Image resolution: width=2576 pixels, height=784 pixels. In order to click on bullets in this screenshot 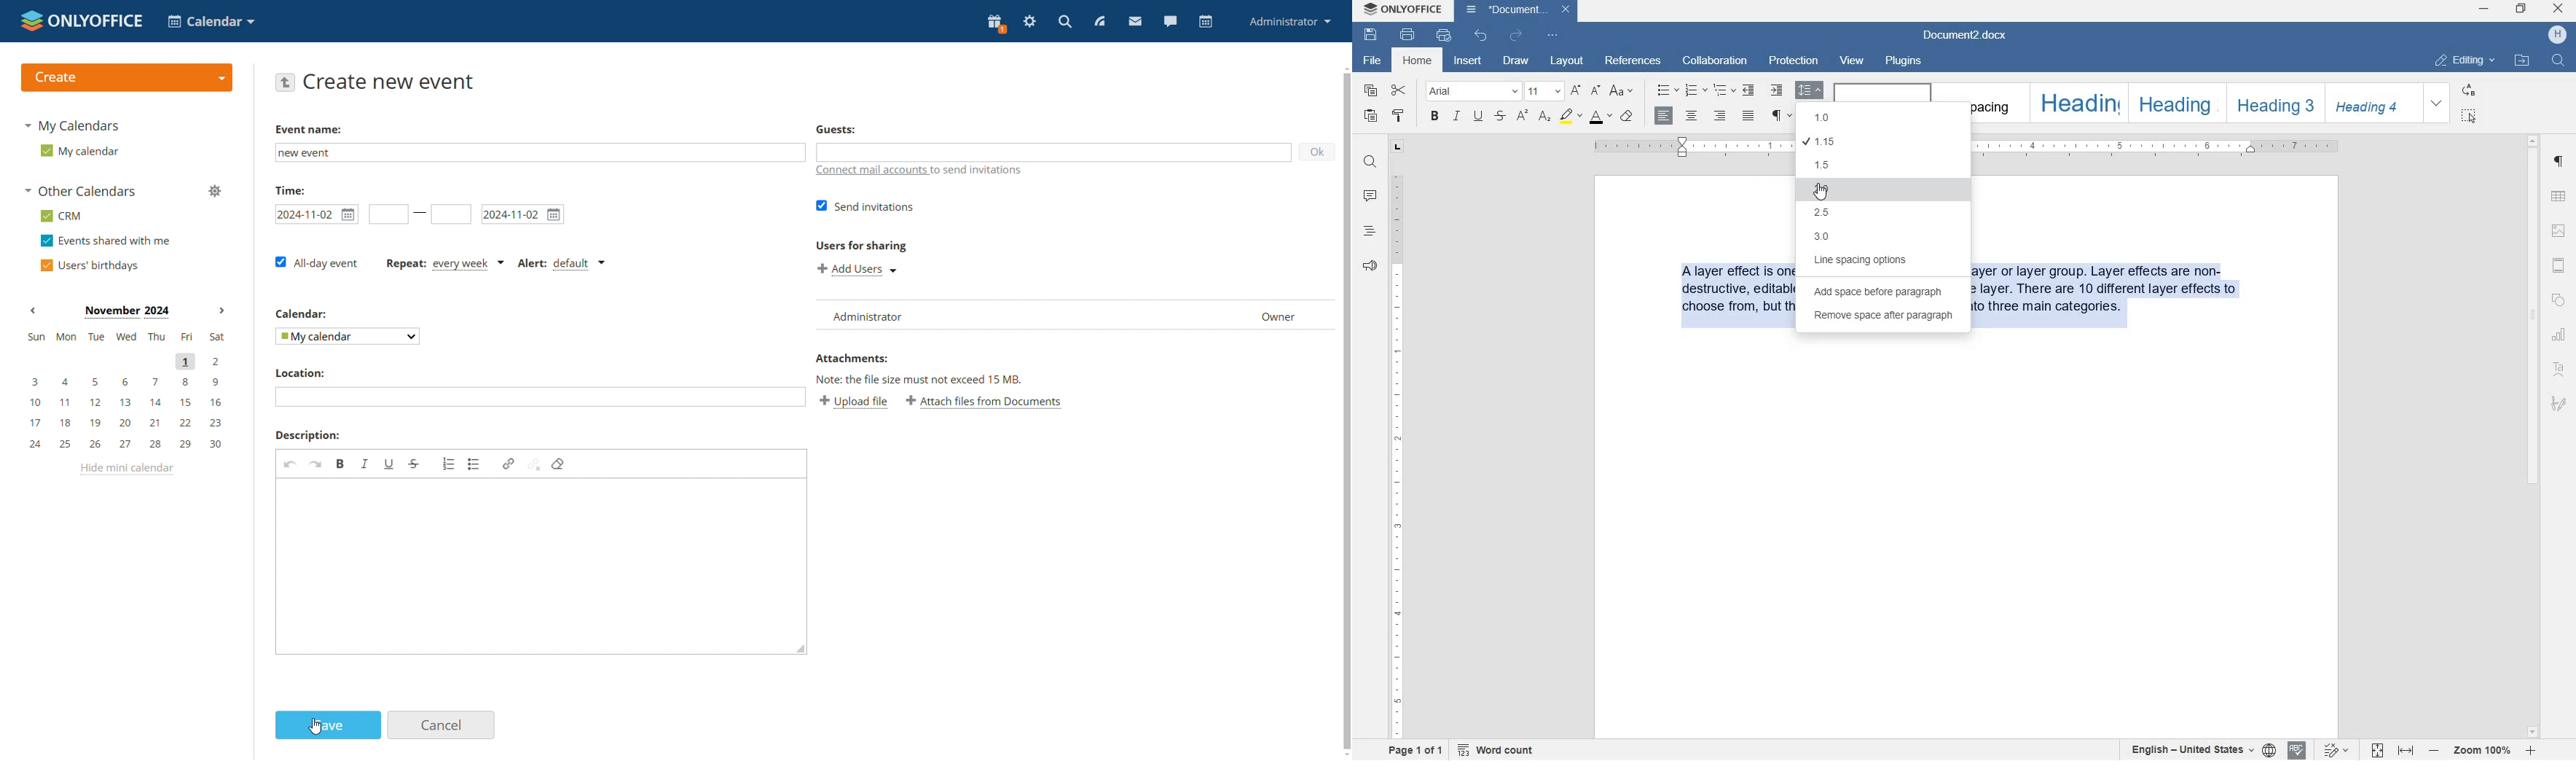, I will do `click(1667, 90)`.